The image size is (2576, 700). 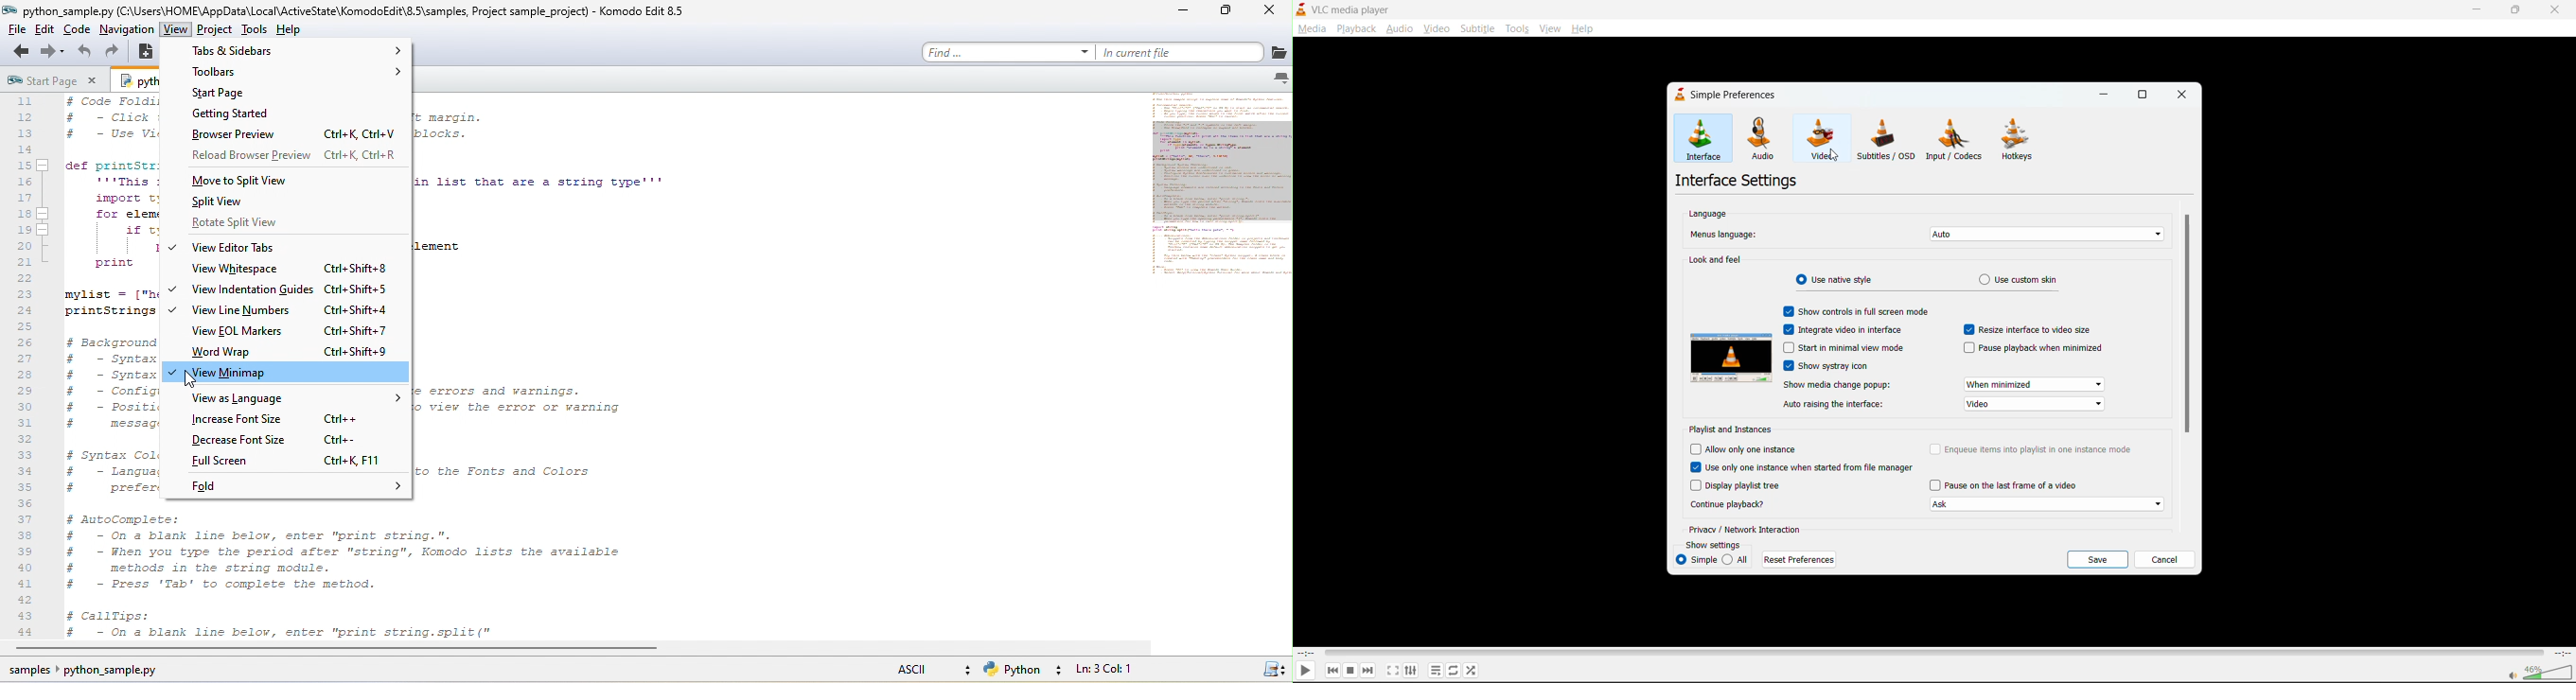 What do you see at coordinates (1716, 261) in the screenshot?
I see `look and feel` at bounding box center [1716, 261].